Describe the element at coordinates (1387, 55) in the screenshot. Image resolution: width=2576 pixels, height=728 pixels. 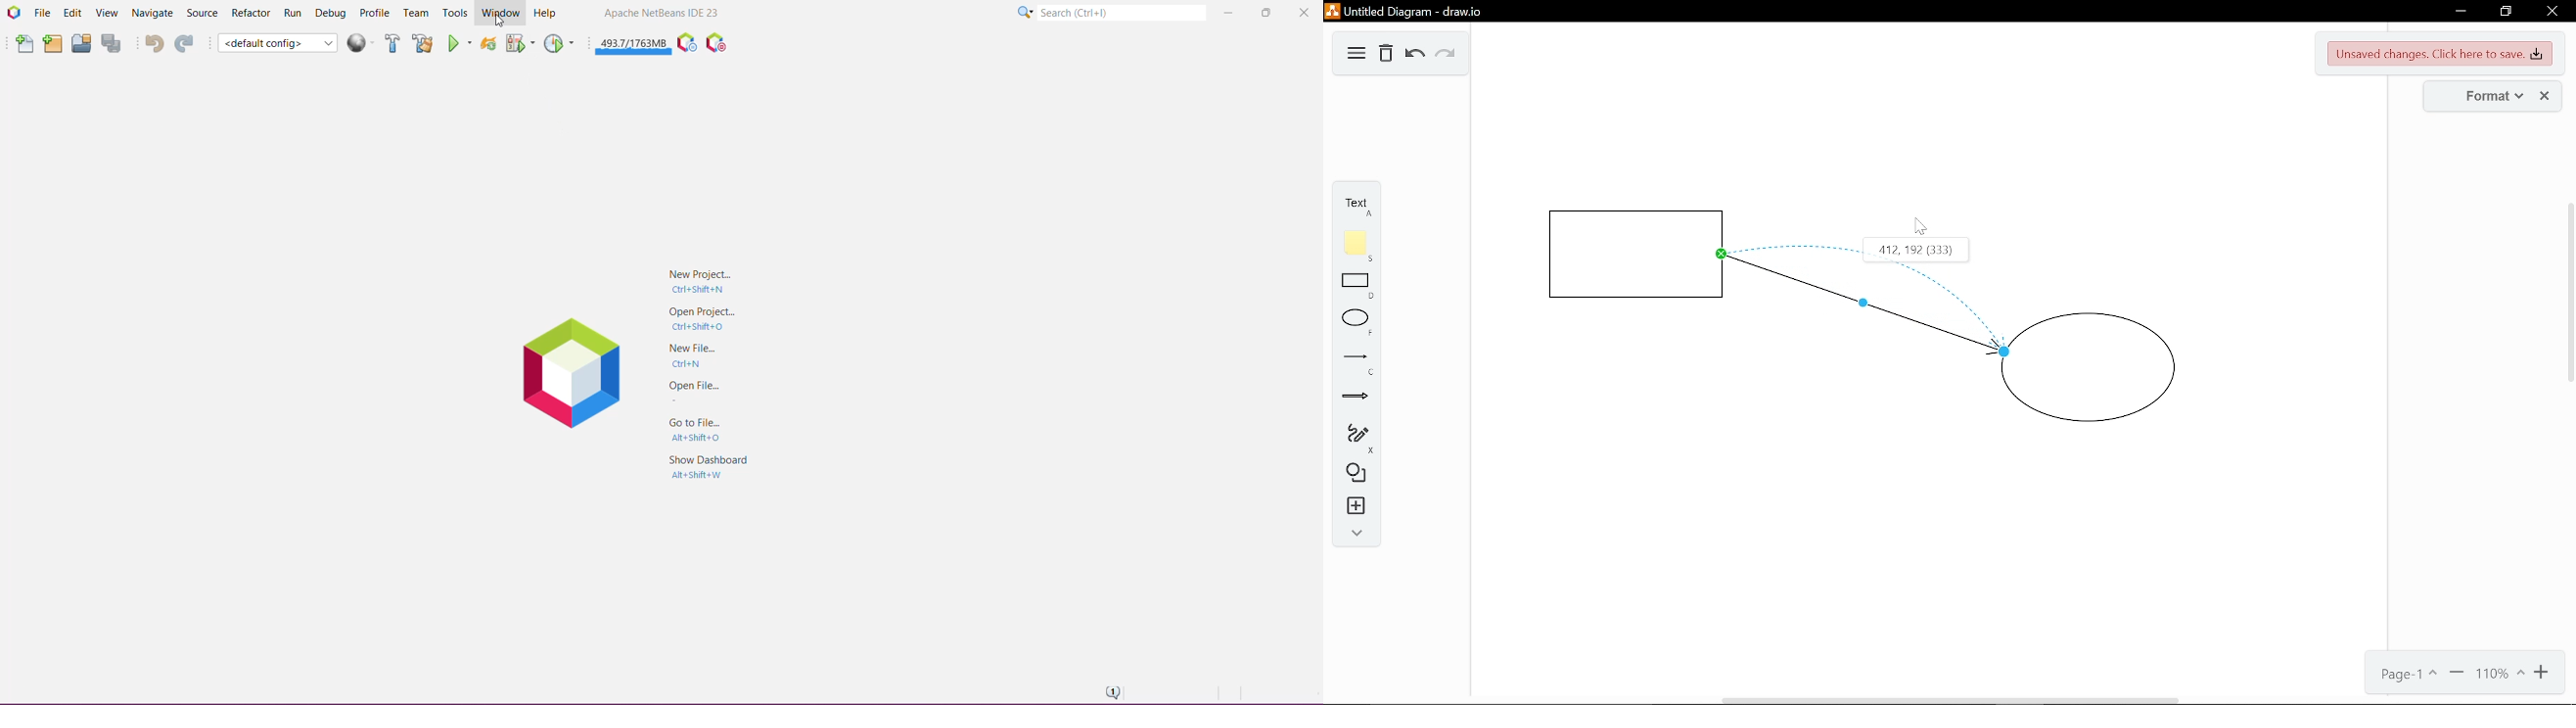
I see `Delete` at that location.